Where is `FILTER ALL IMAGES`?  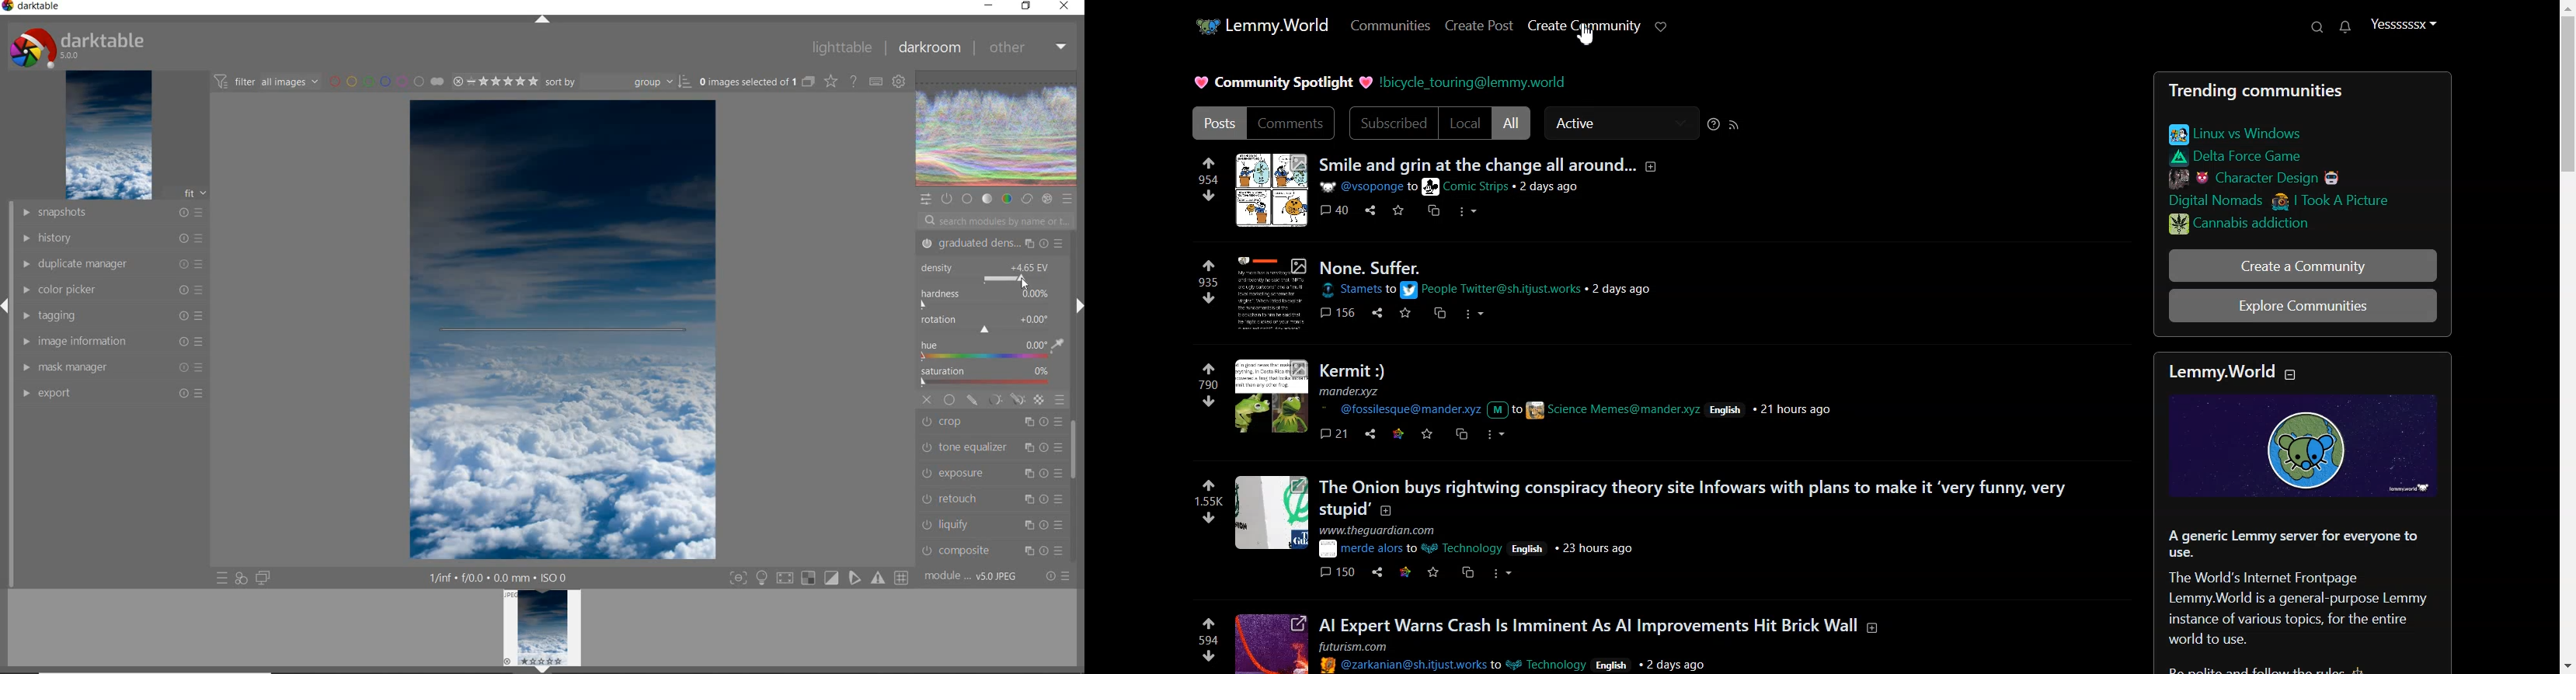
FILTER ALL IMAGES is located at coordinates (265, 81).